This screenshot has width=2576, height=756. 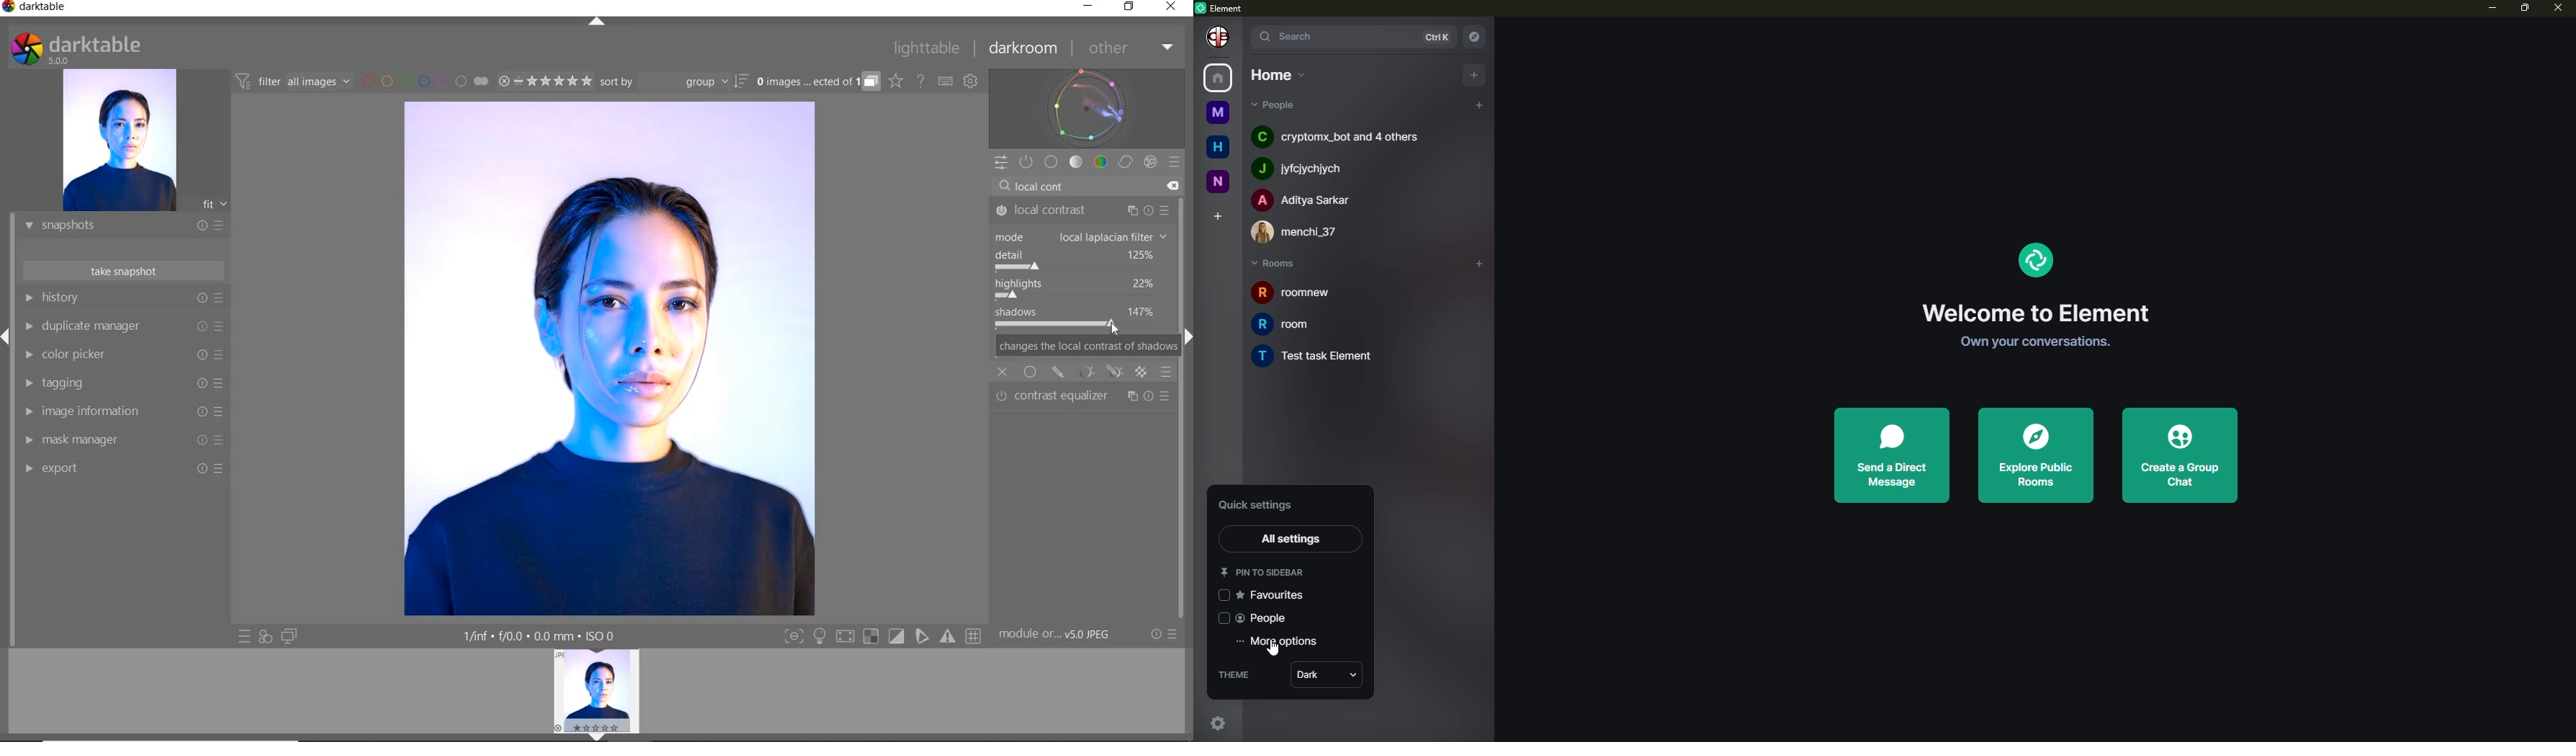 I want to click on RESET OR PRESETS & PREFERENCES, so click(x=1166, y=634).